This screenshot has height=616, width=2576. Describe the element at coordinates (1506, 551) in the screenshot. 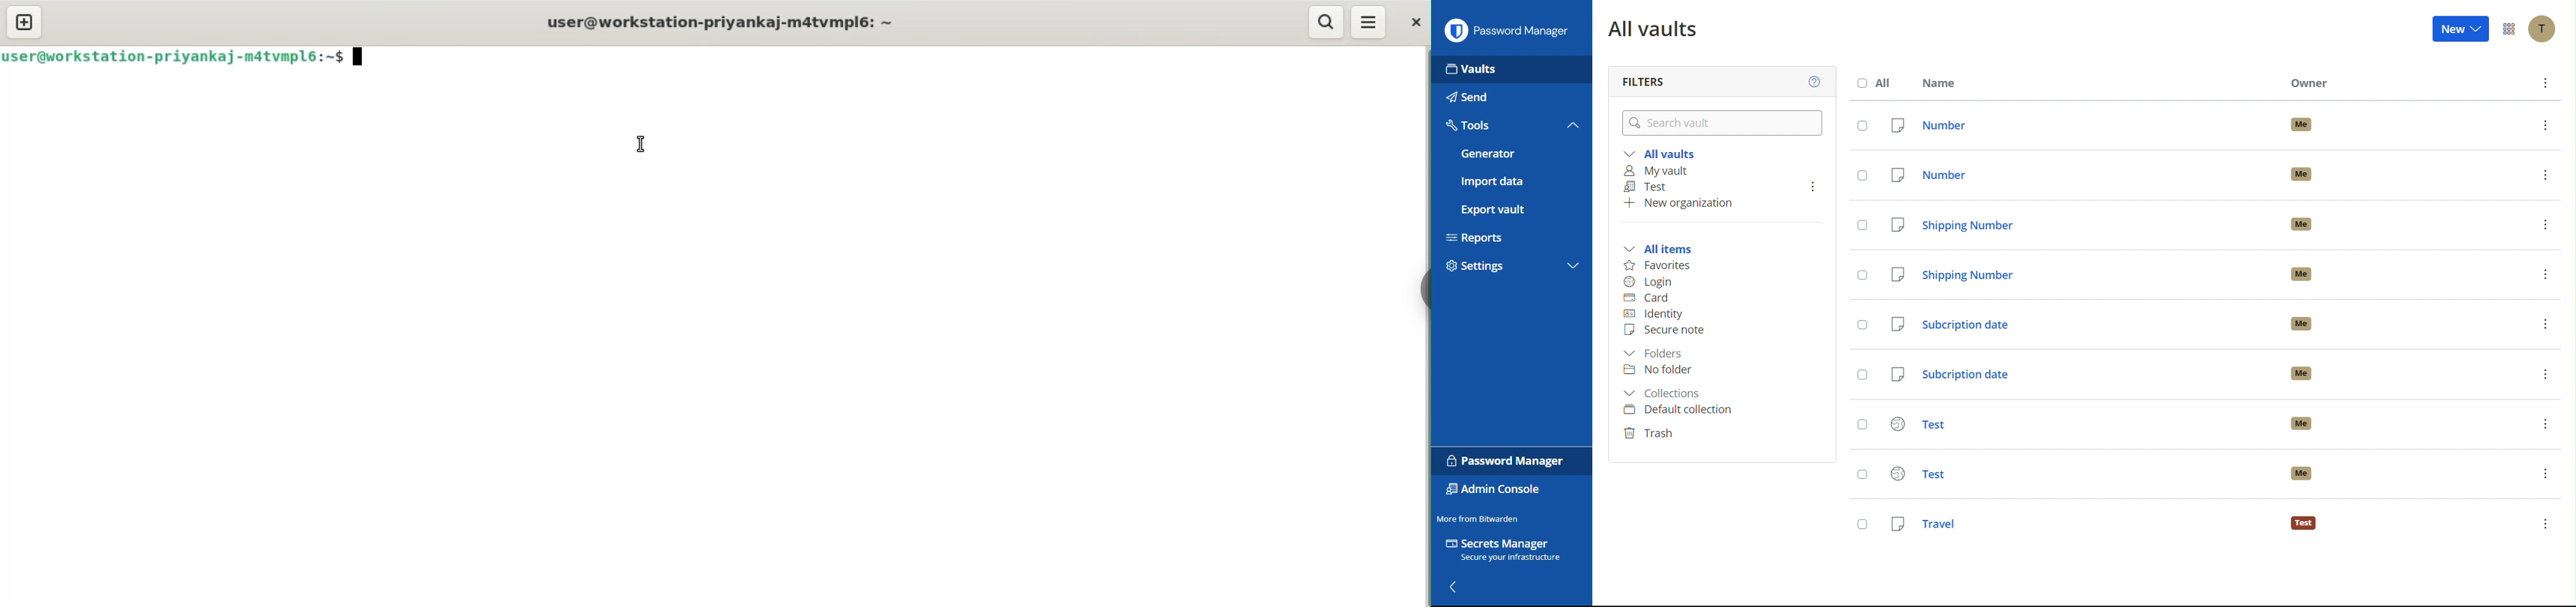

I see `Secrets Manager` at that location.